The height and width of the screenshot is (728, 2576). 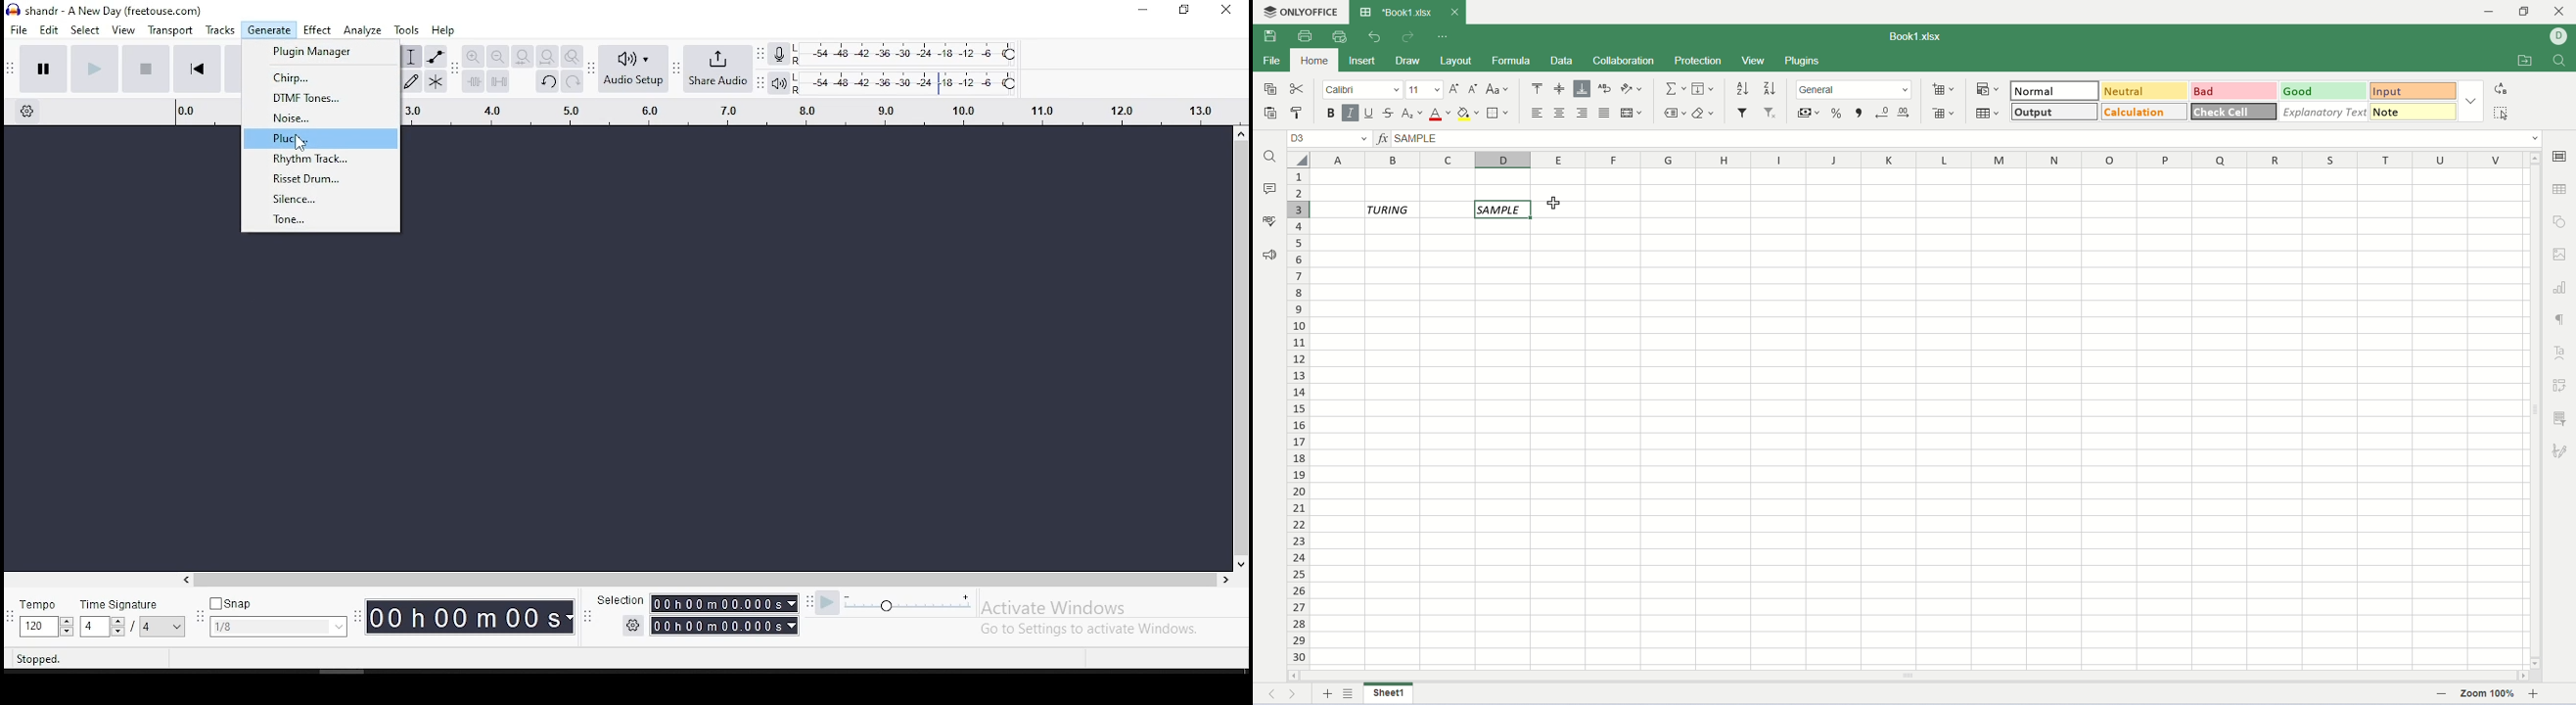 I want to click on save, so click(x=1269, y=37).